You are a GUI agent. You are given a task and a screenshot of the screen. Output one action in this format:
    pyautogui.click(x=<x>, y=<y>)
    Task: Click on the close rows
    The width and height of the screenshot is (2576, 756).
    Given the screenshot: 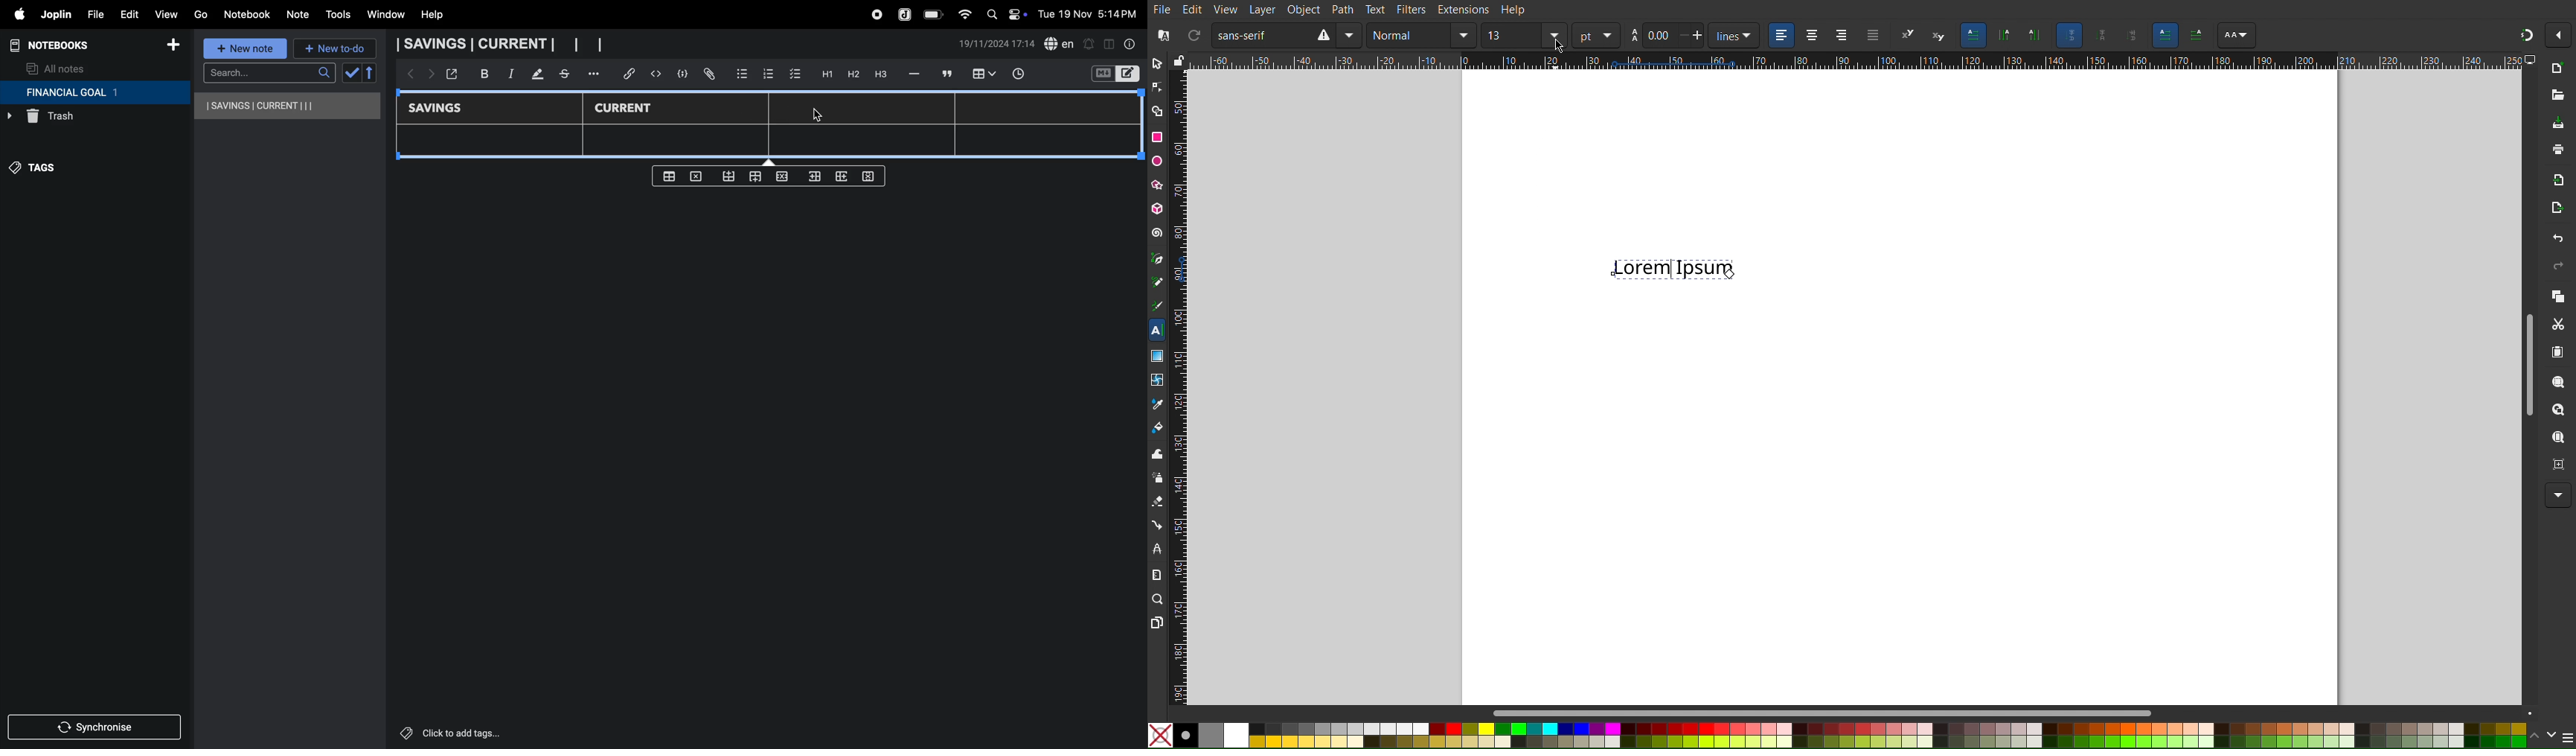 What is the action you would take?
    pyautogui.click(x=781, y=178)
    